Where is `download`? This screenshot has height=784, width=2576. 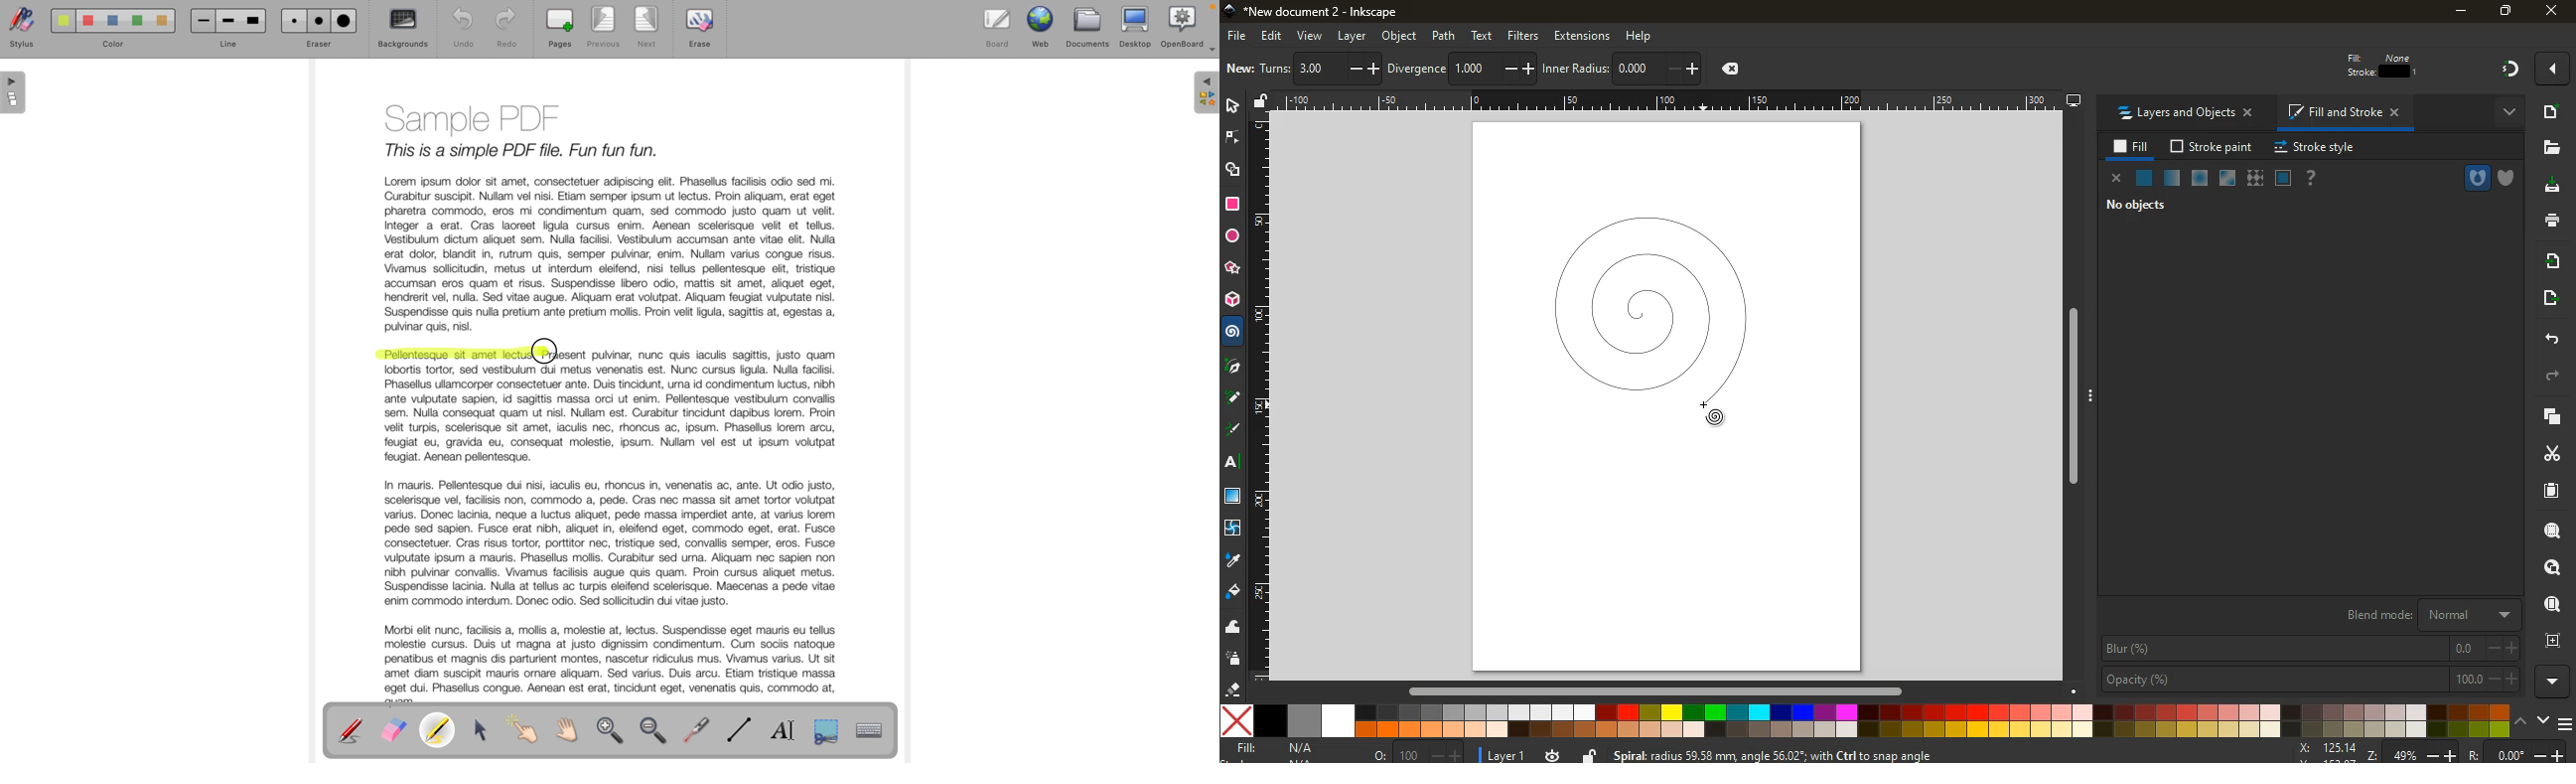
download is located at coordinates (2554, 188).